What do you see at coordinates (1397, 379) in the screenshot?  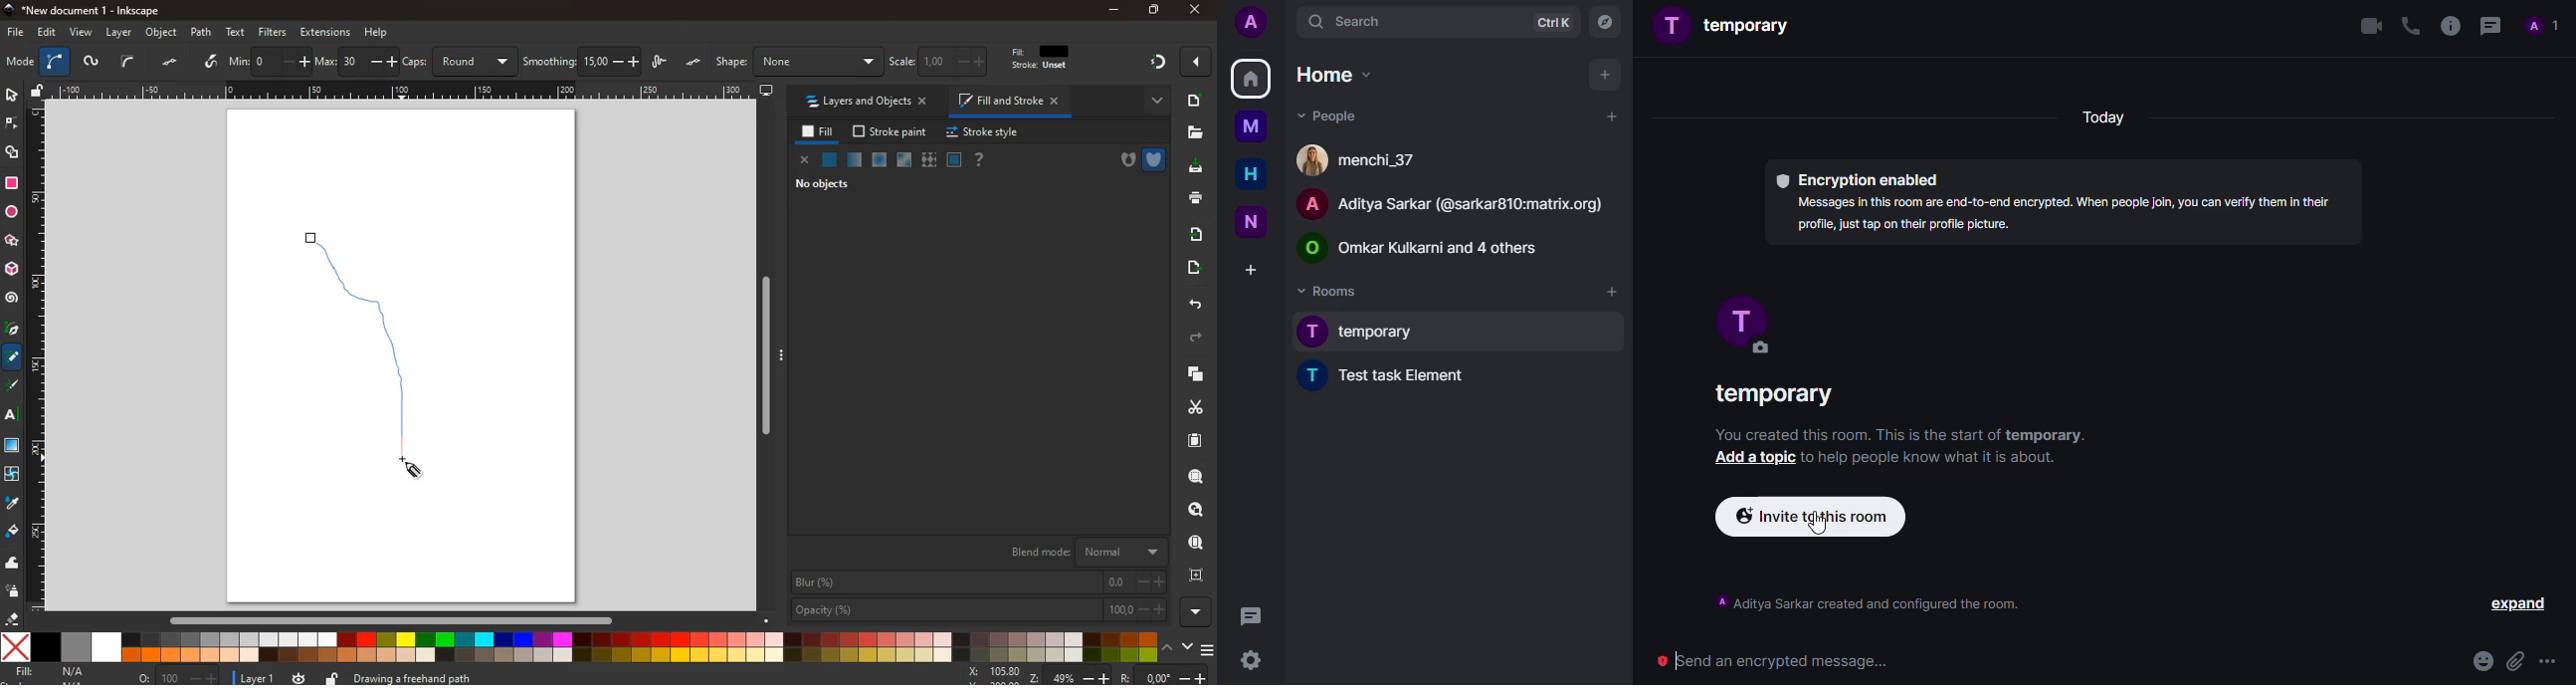 I see `test task element` at bounding box center [1397, 379].